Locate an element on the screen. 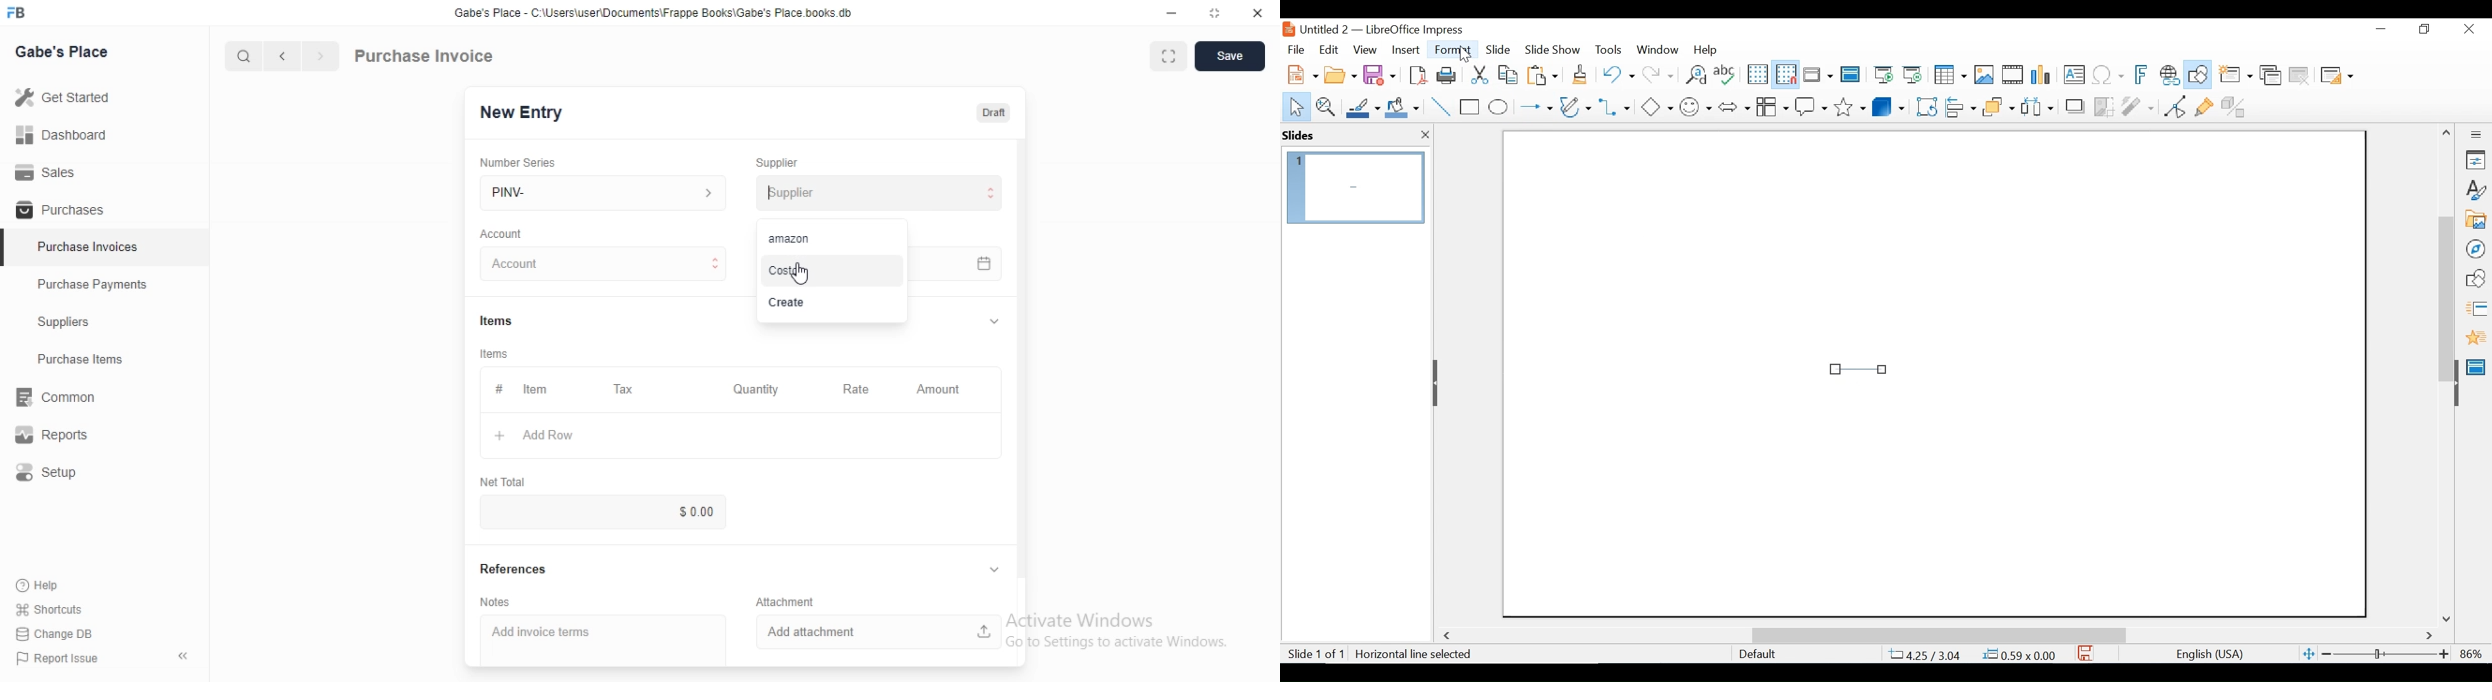  Insert Image is located at coordinates (1983, 75).